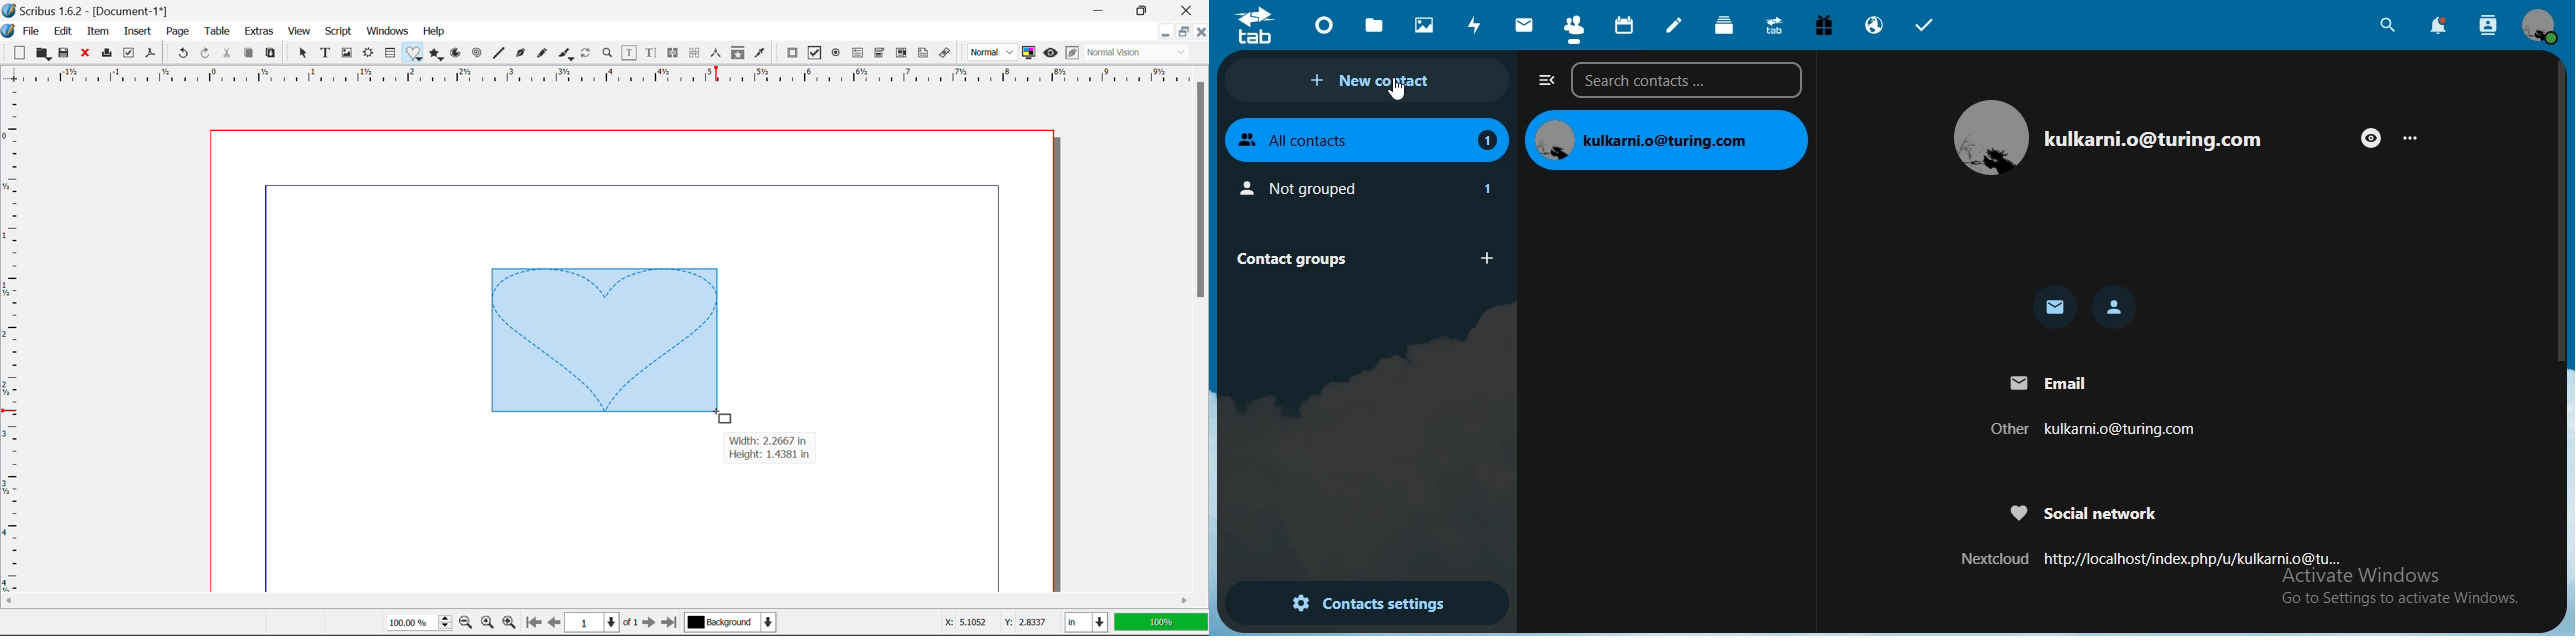  I want to click on Zoom, so click(609, 55).